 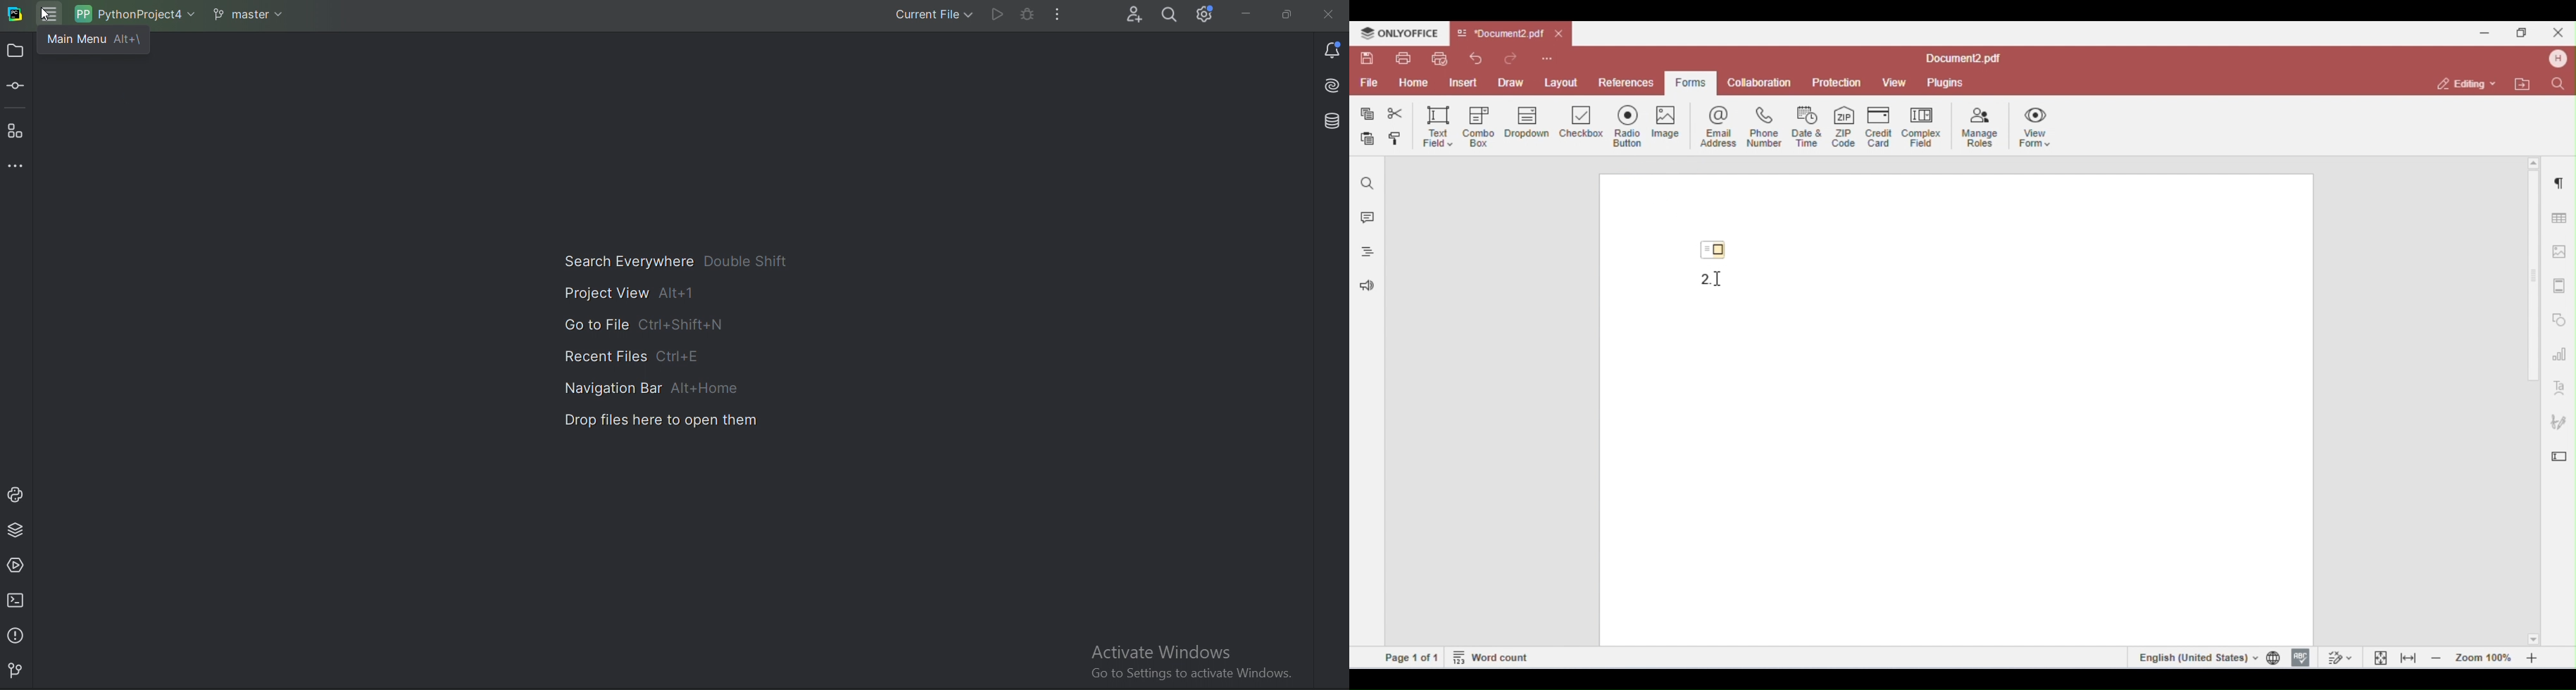 I want to click on Navigation Bar Alt+Home, so click(x=659, y=389).